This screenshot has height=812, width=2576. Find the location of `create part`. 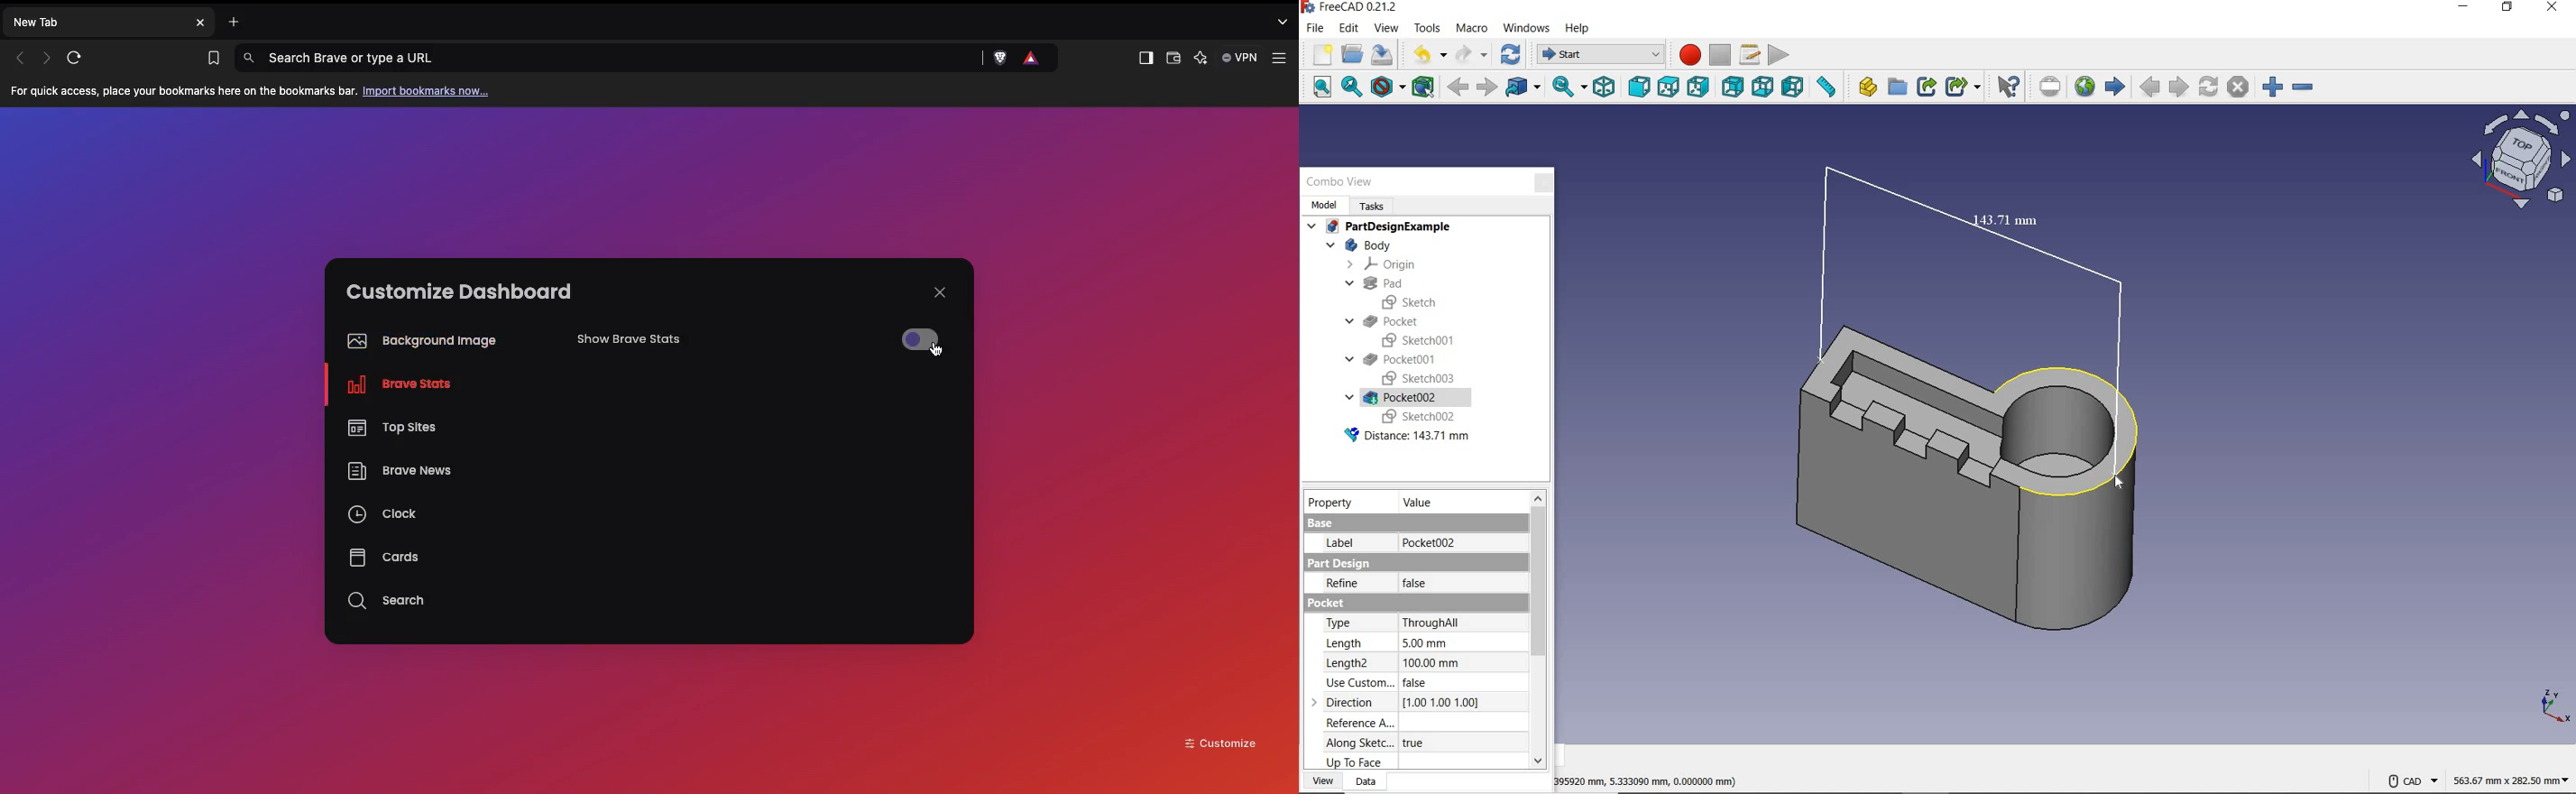

create part is located at coordinates (1864, 88).